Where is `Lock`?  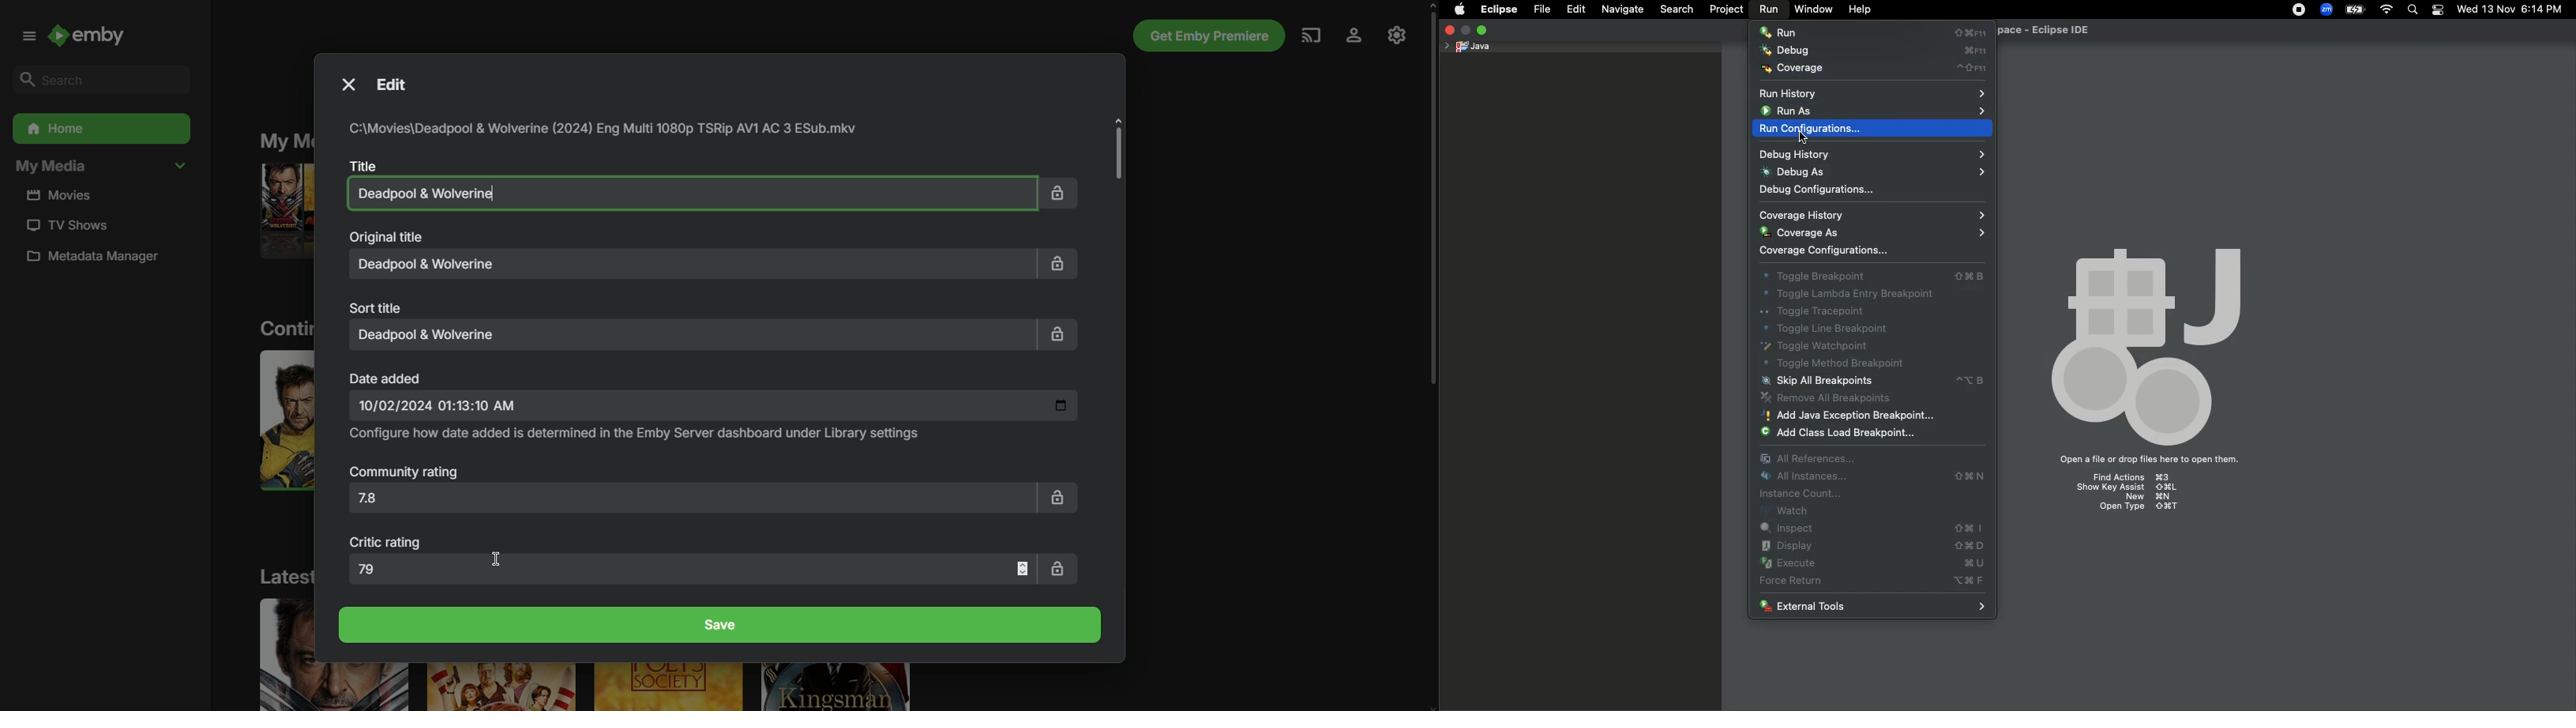
Lock is located at coordinates (1058, 336).